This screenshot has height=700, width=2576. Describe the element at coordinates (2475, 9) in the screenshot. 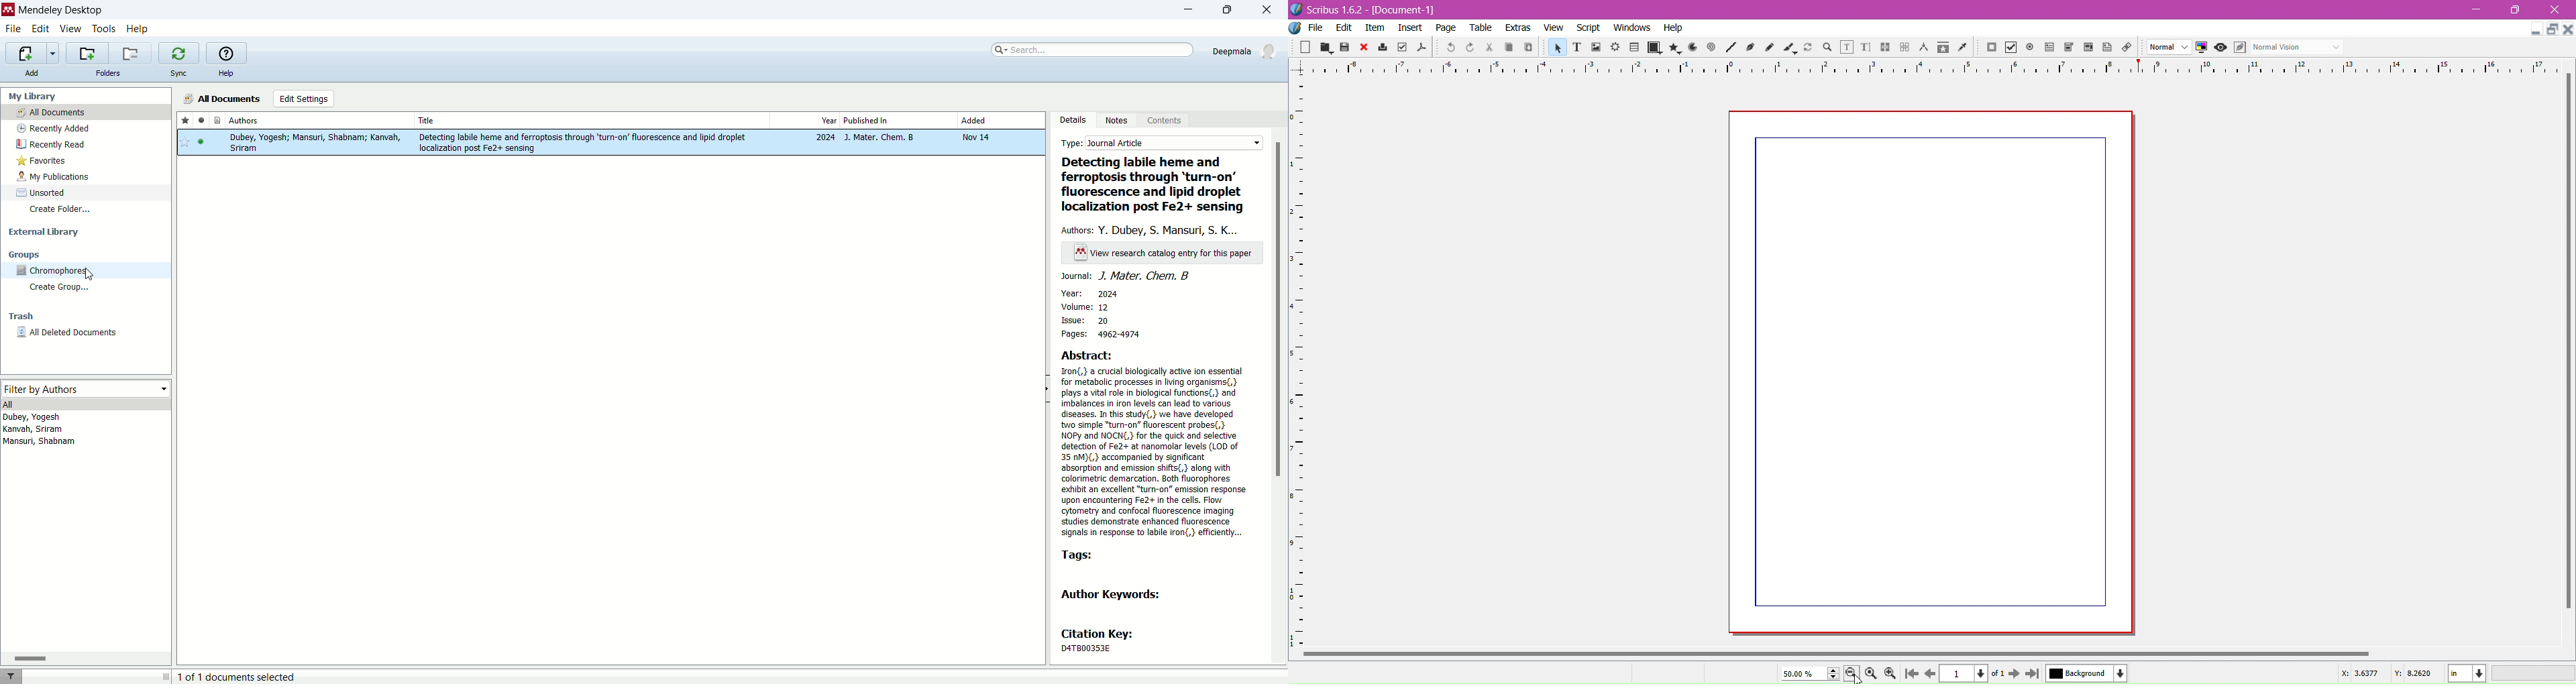

I see `Minimize ` at that location.